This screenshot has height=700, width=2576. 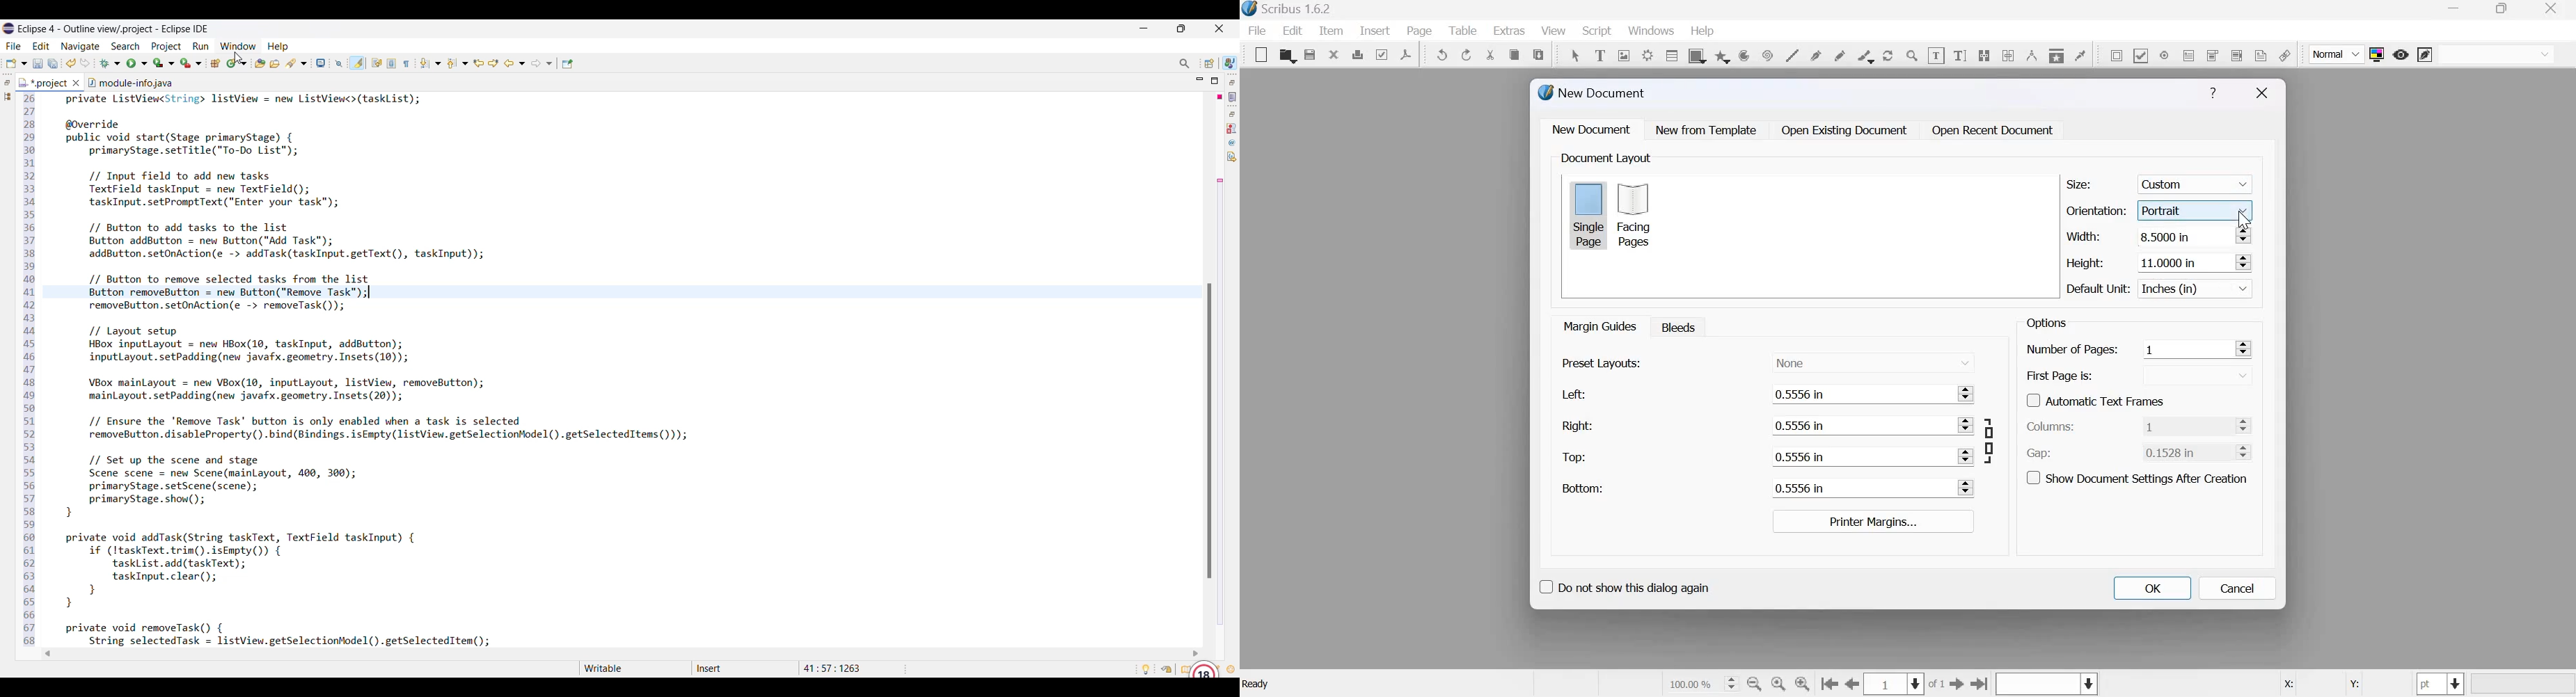 What do you see at coordinates (8, 28) in the screenshot?
I see `Software logo` at bounding box center [8, 28].